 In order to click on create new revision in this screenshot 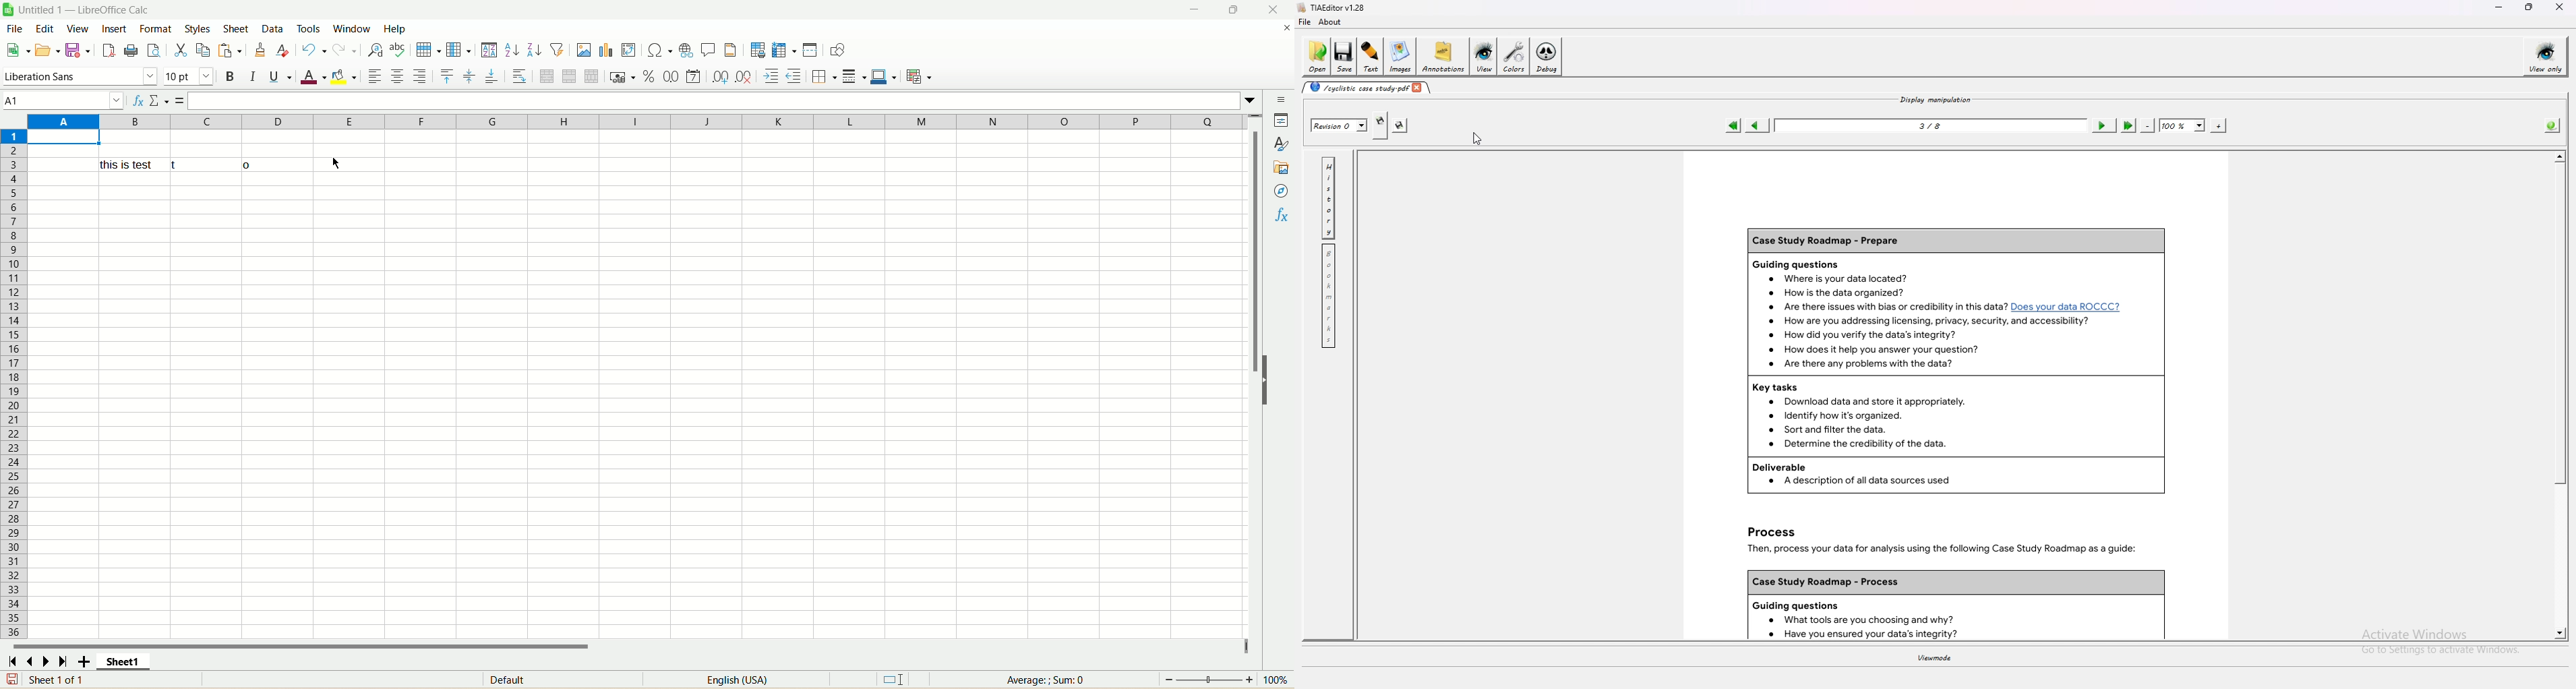, I will do `click(1380, 125)`.